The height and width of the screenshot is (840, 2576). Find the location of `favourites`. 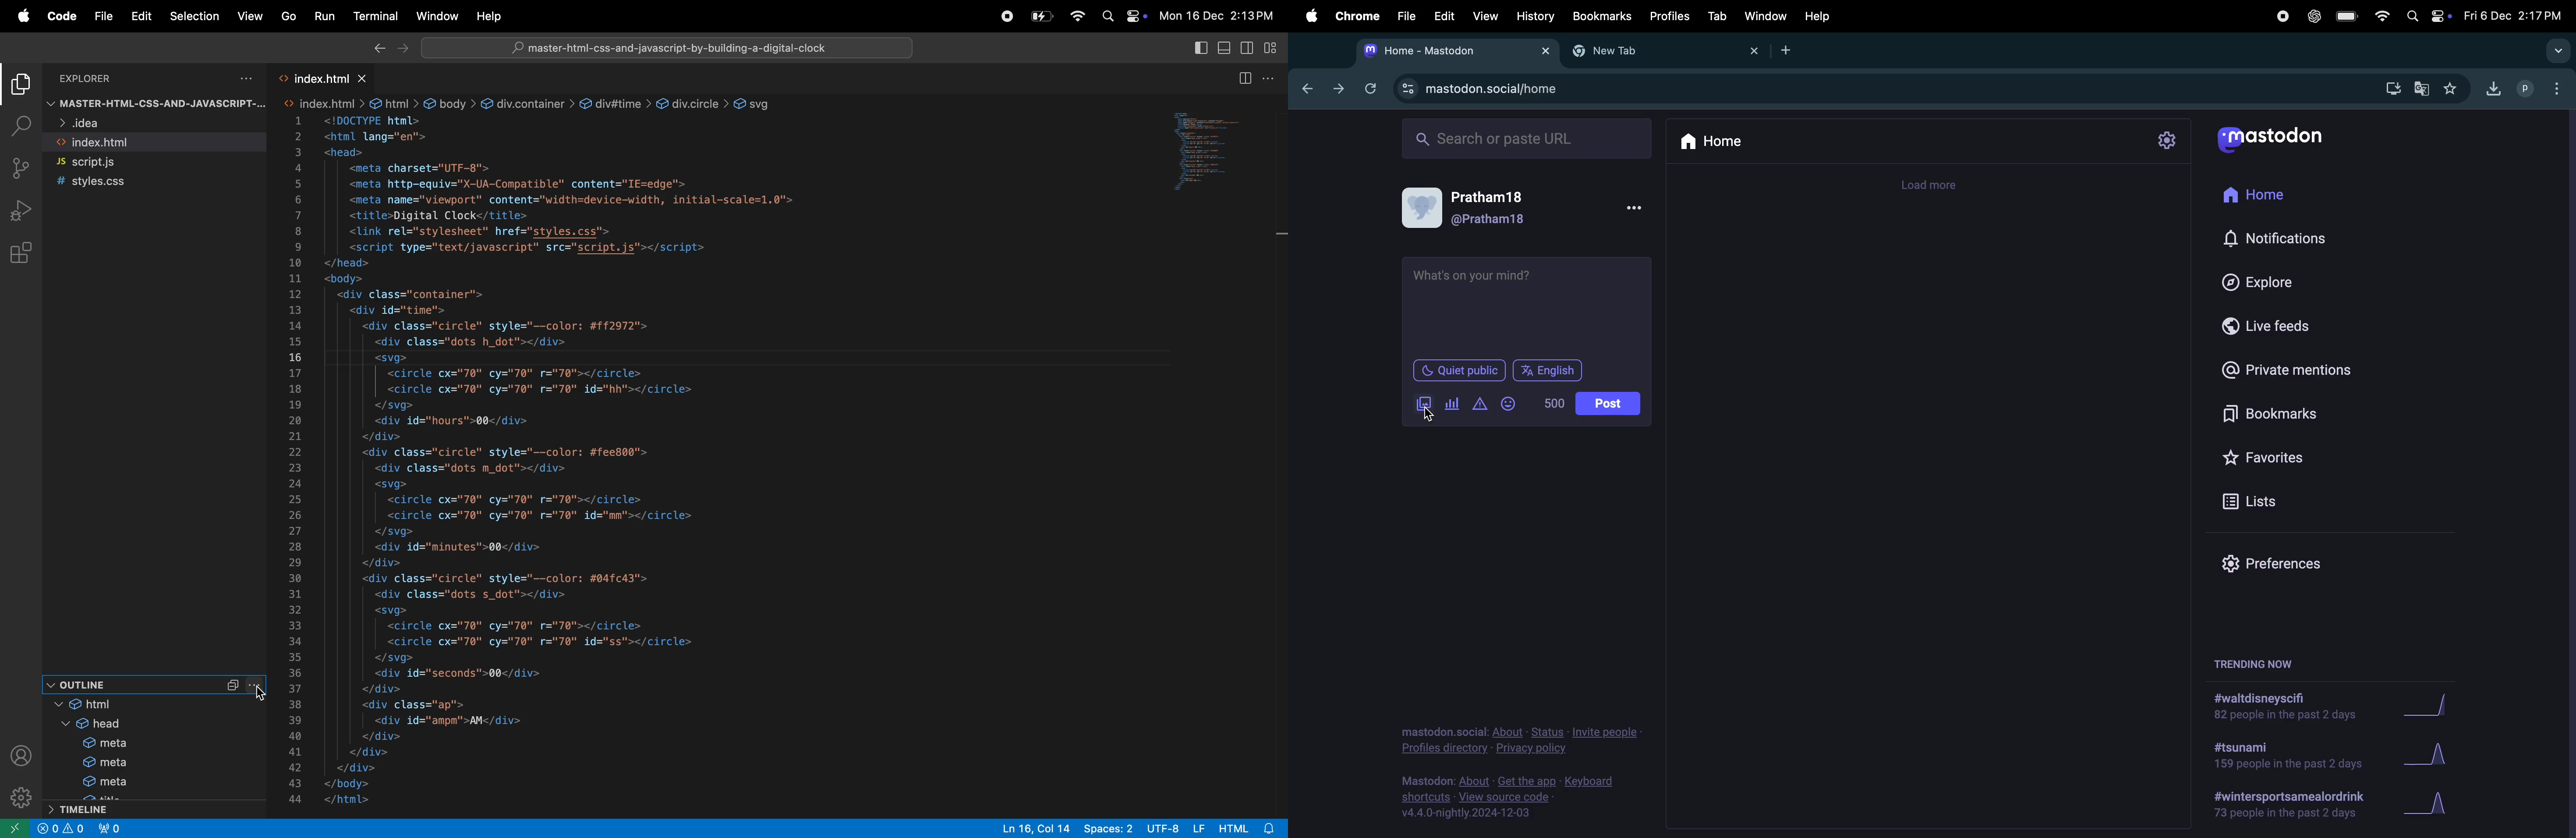

favourites is located at coordinates (2453, 87).